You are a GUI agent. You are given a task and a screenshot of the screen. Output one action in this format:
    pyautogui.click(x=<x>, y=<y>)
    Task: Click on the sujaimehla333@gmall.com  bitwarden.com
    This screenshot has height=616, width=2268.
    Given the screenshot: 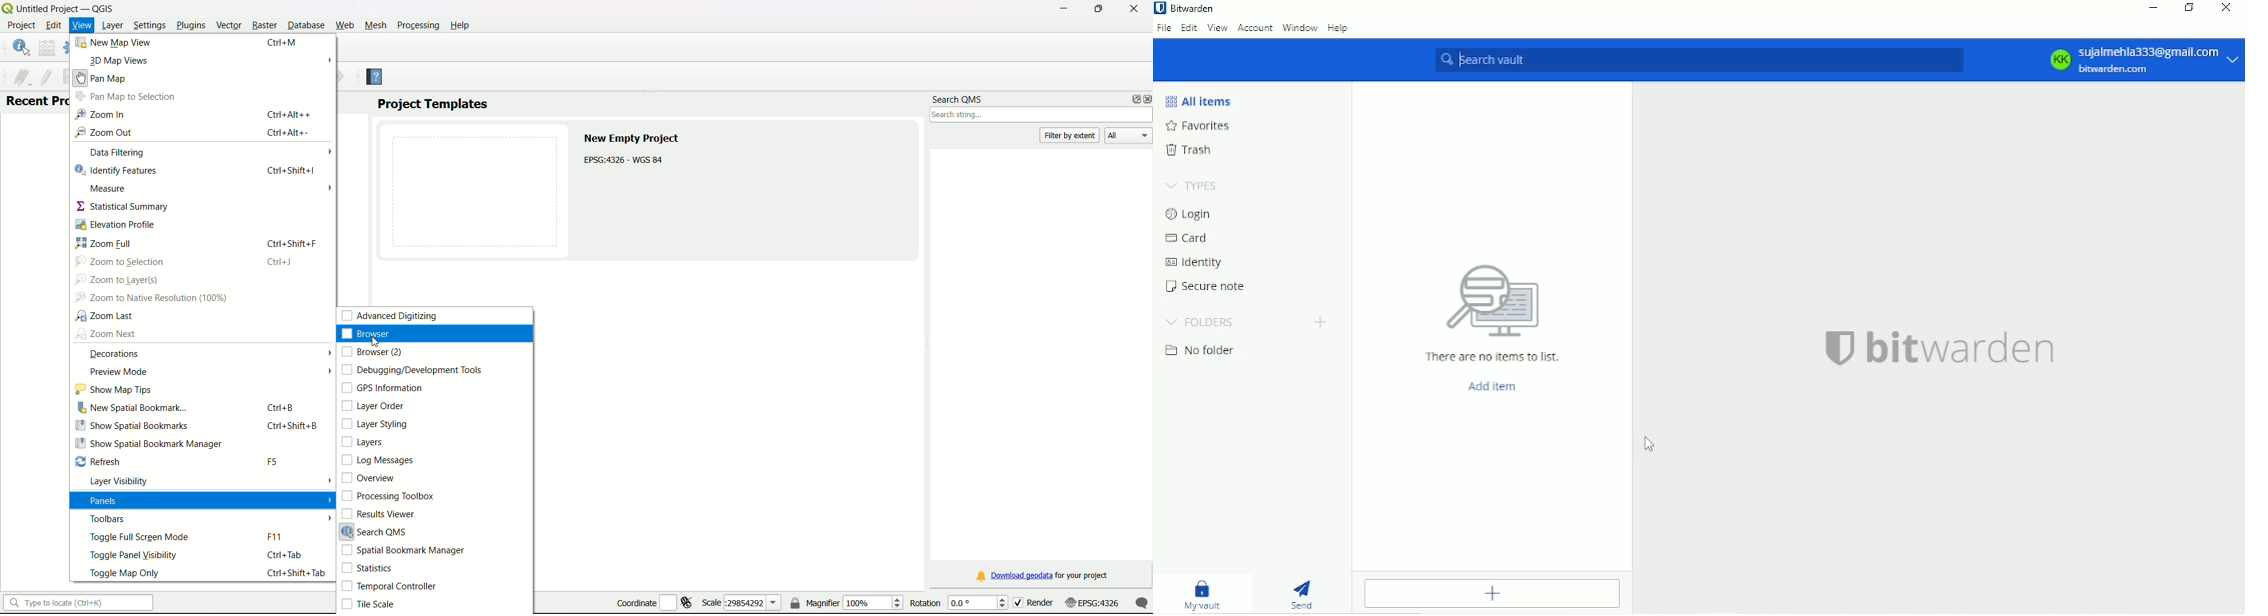 What is the action you would take?
    pyautogui.click(x=2145, y=59)
    